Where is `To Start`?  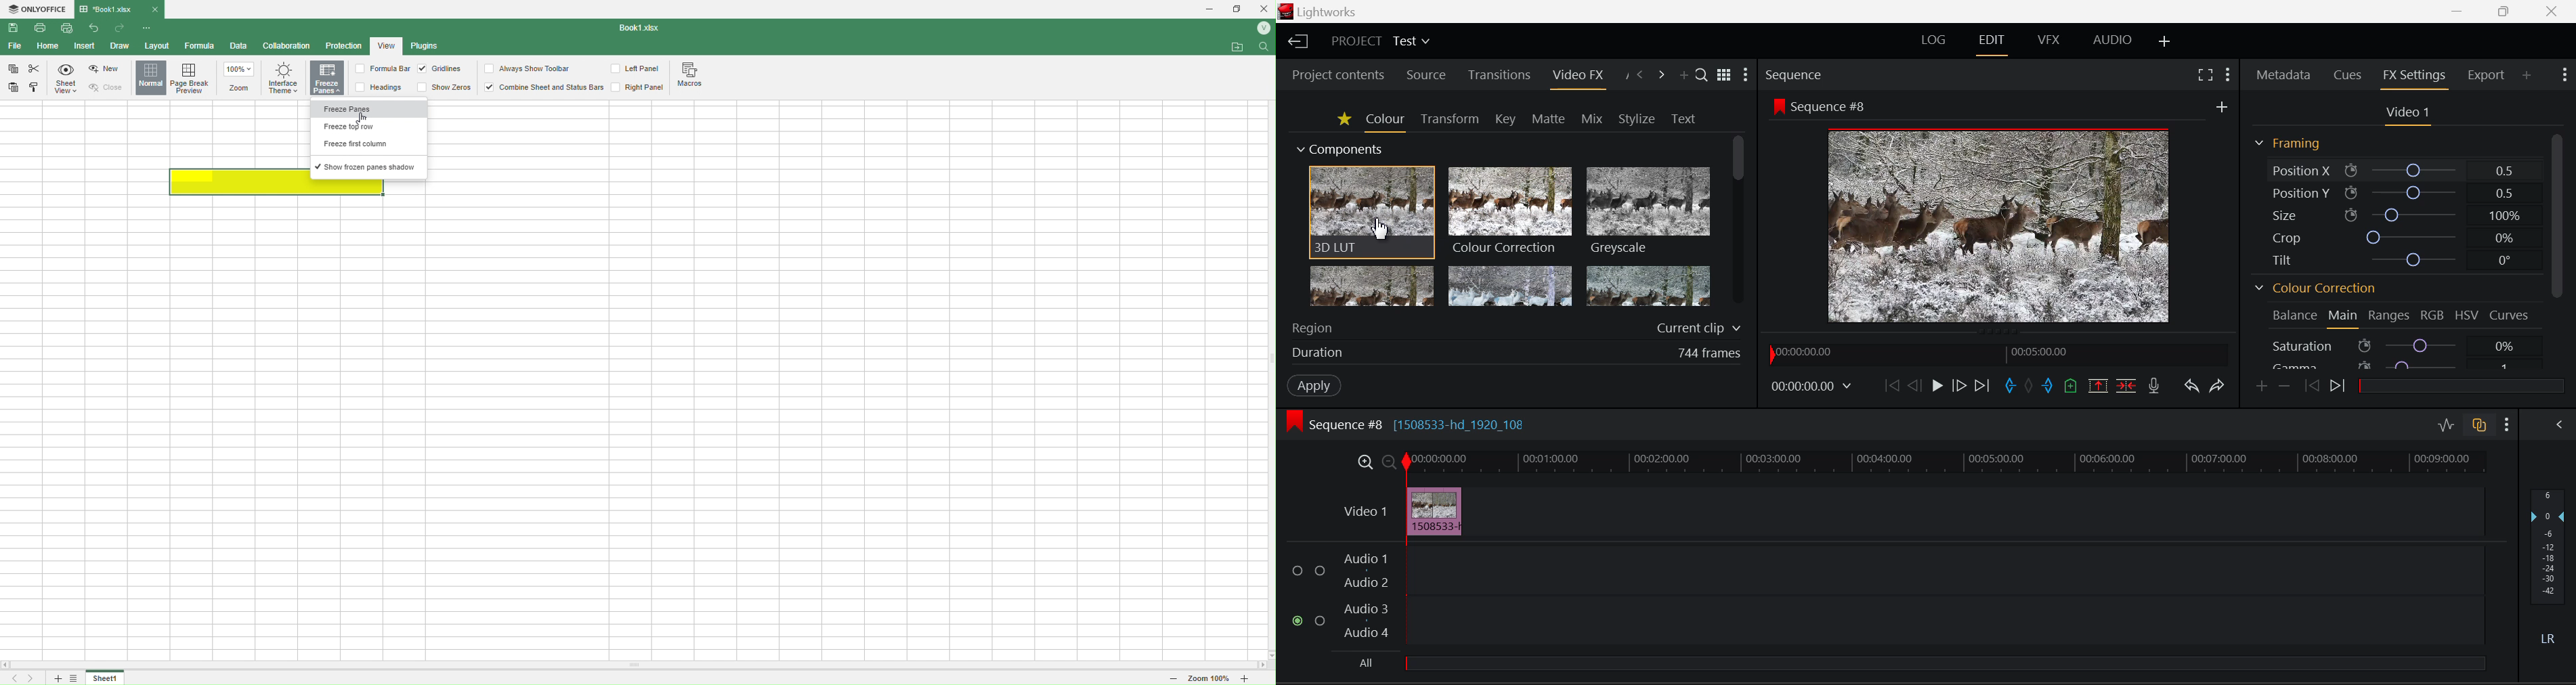 To Start is located at coordinates (1891, 388).